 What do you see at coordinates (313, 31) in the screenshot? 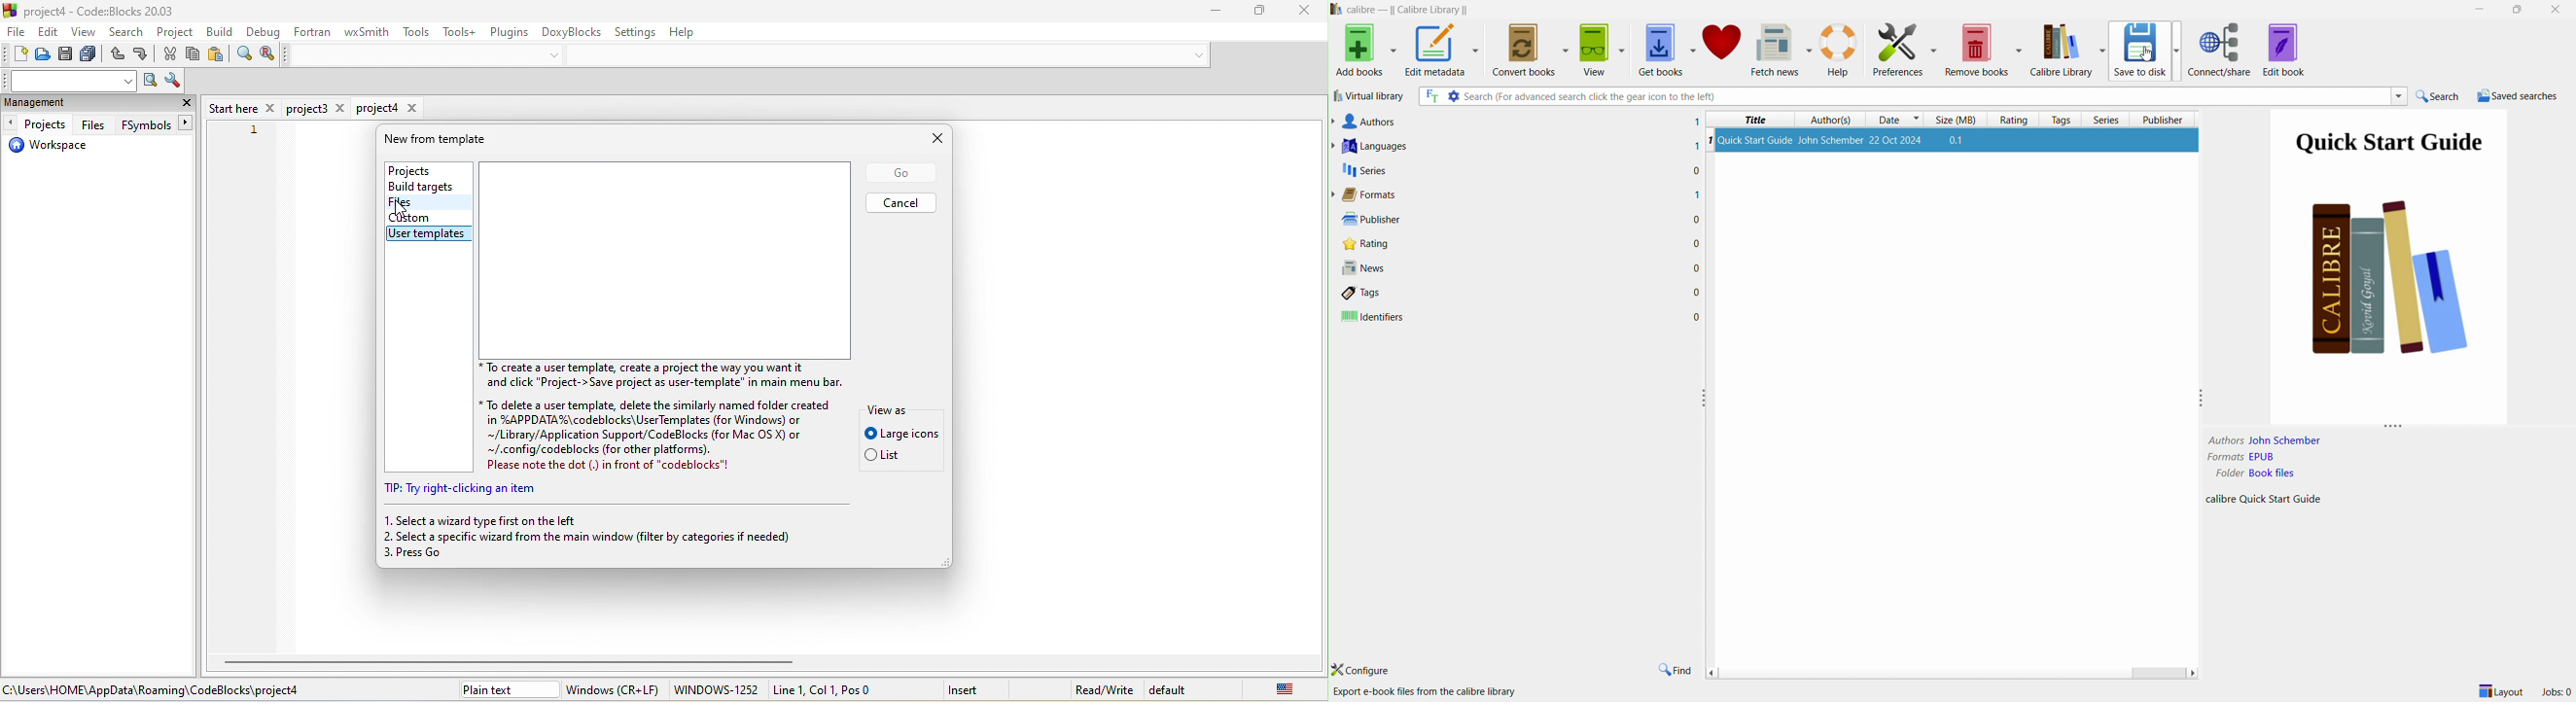
I see `fortran` at bounding box center [313, 31].